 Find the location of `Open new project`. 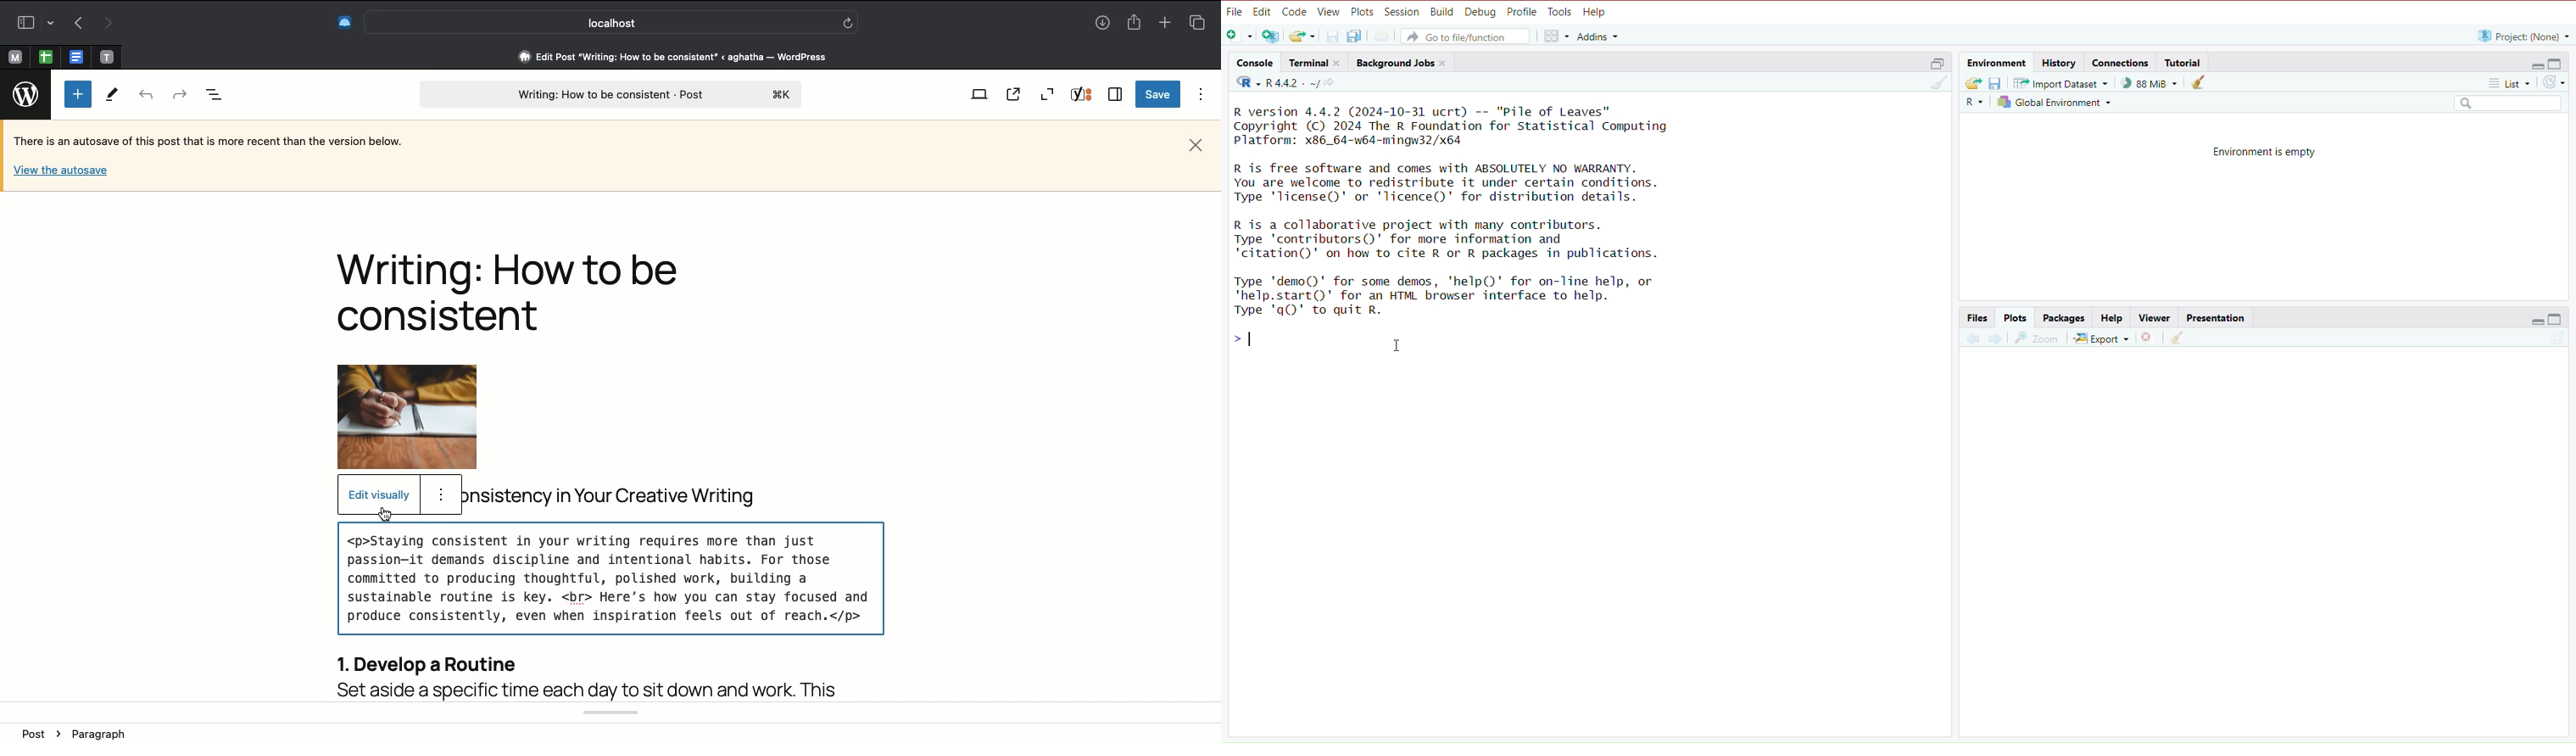

Open new project is located at coordinates (1269, 37).